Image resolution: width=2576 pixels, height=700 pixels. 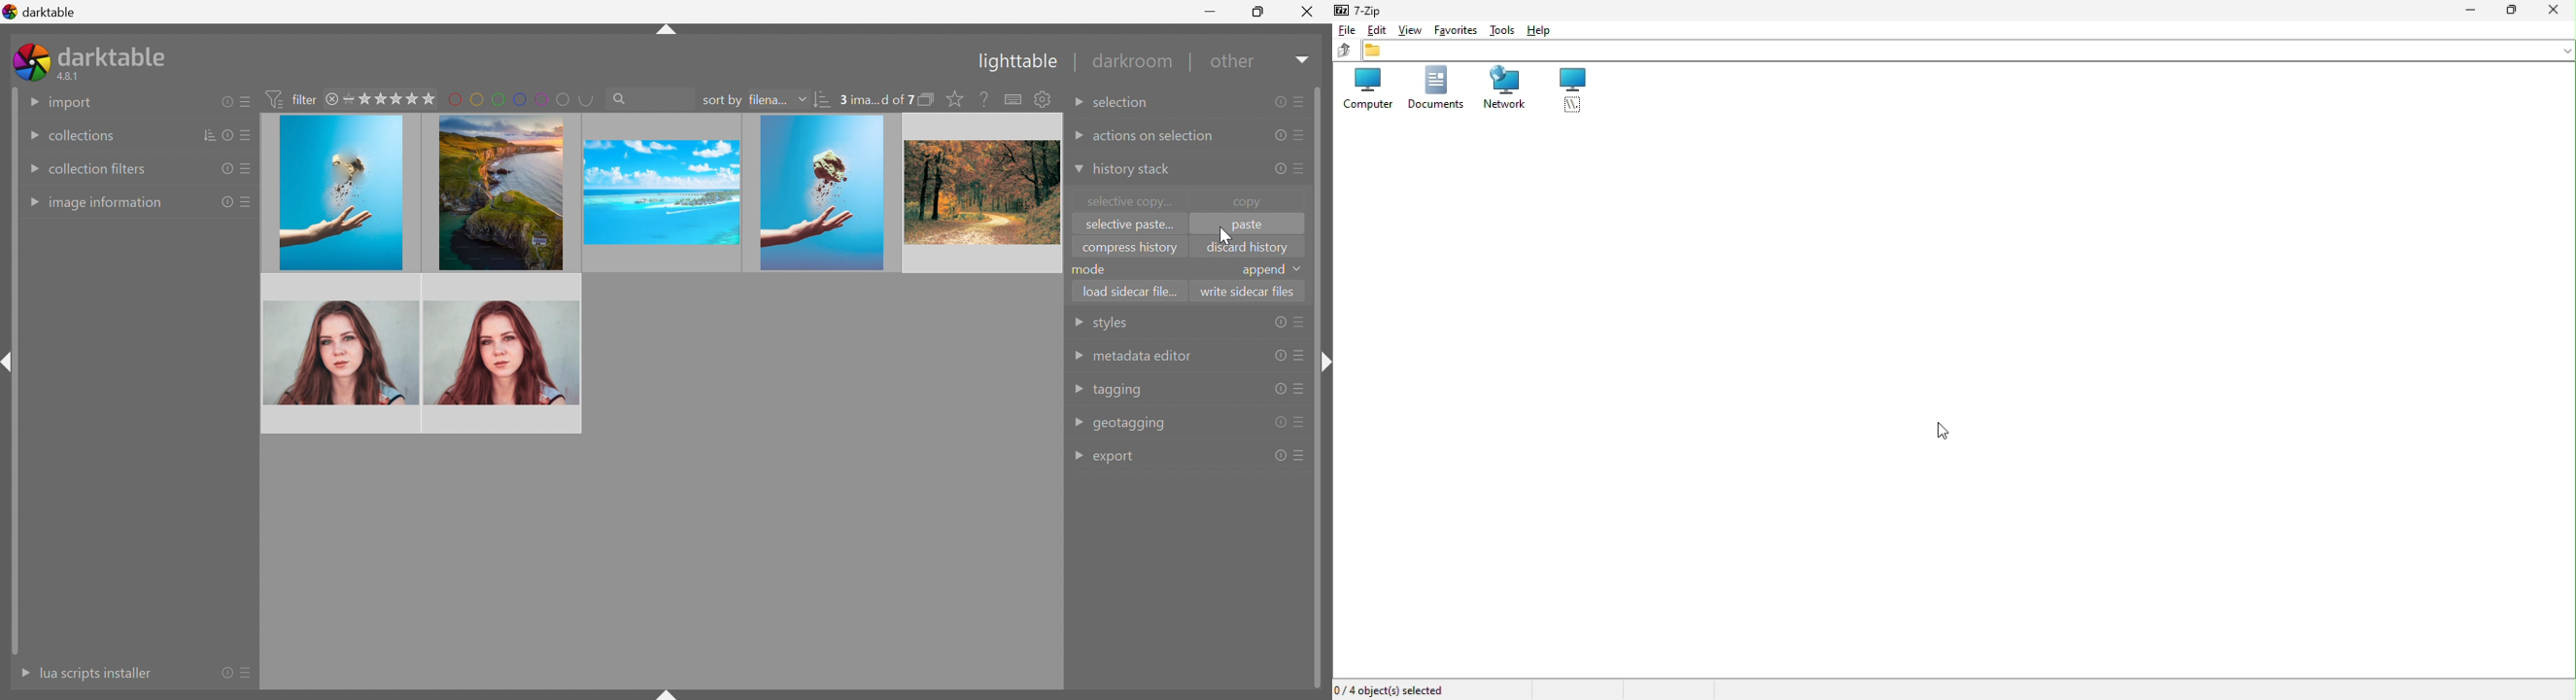 I want to click on presets, so click(x=1301, y=389).